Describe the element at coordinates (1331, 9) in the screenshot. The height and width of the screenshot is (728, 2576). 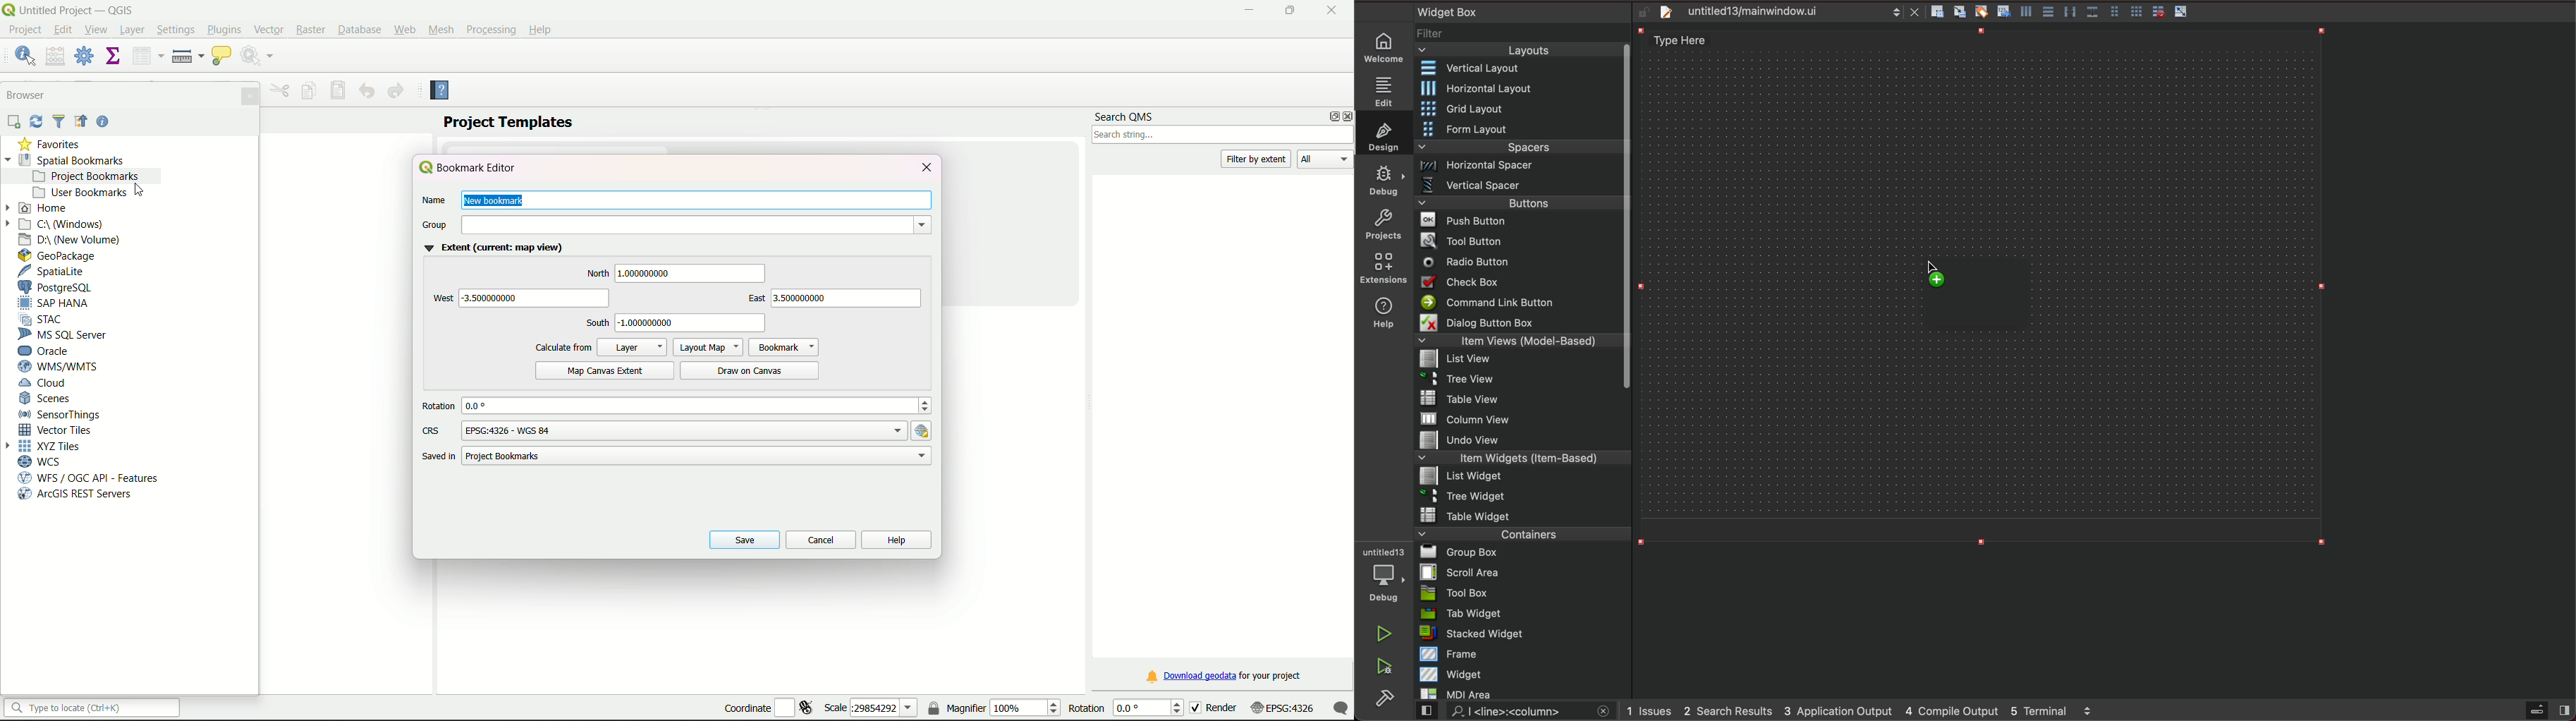
I see `close` at that location.